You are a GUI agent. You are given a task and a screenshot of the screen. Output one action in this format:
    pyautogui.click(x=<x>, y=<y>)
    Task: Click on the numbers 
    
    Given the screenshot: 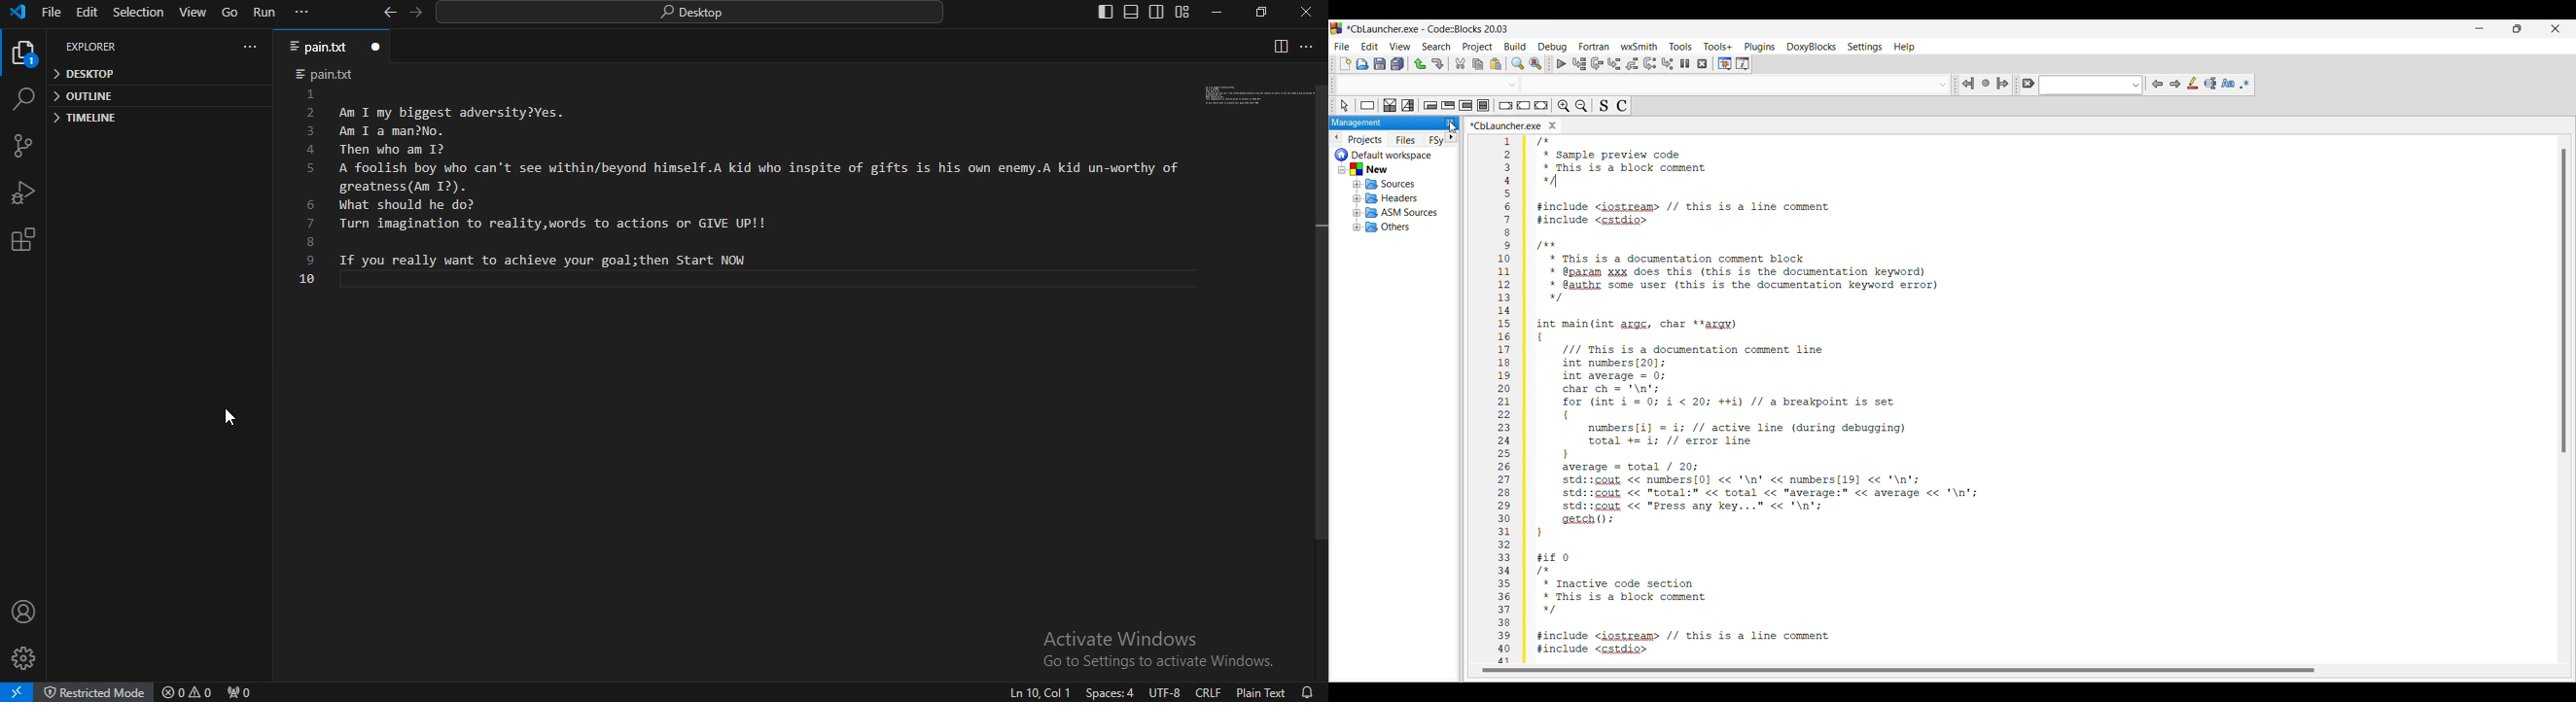 What is the action you would take?
    pyautogui.click(x=1506, y=398)
    